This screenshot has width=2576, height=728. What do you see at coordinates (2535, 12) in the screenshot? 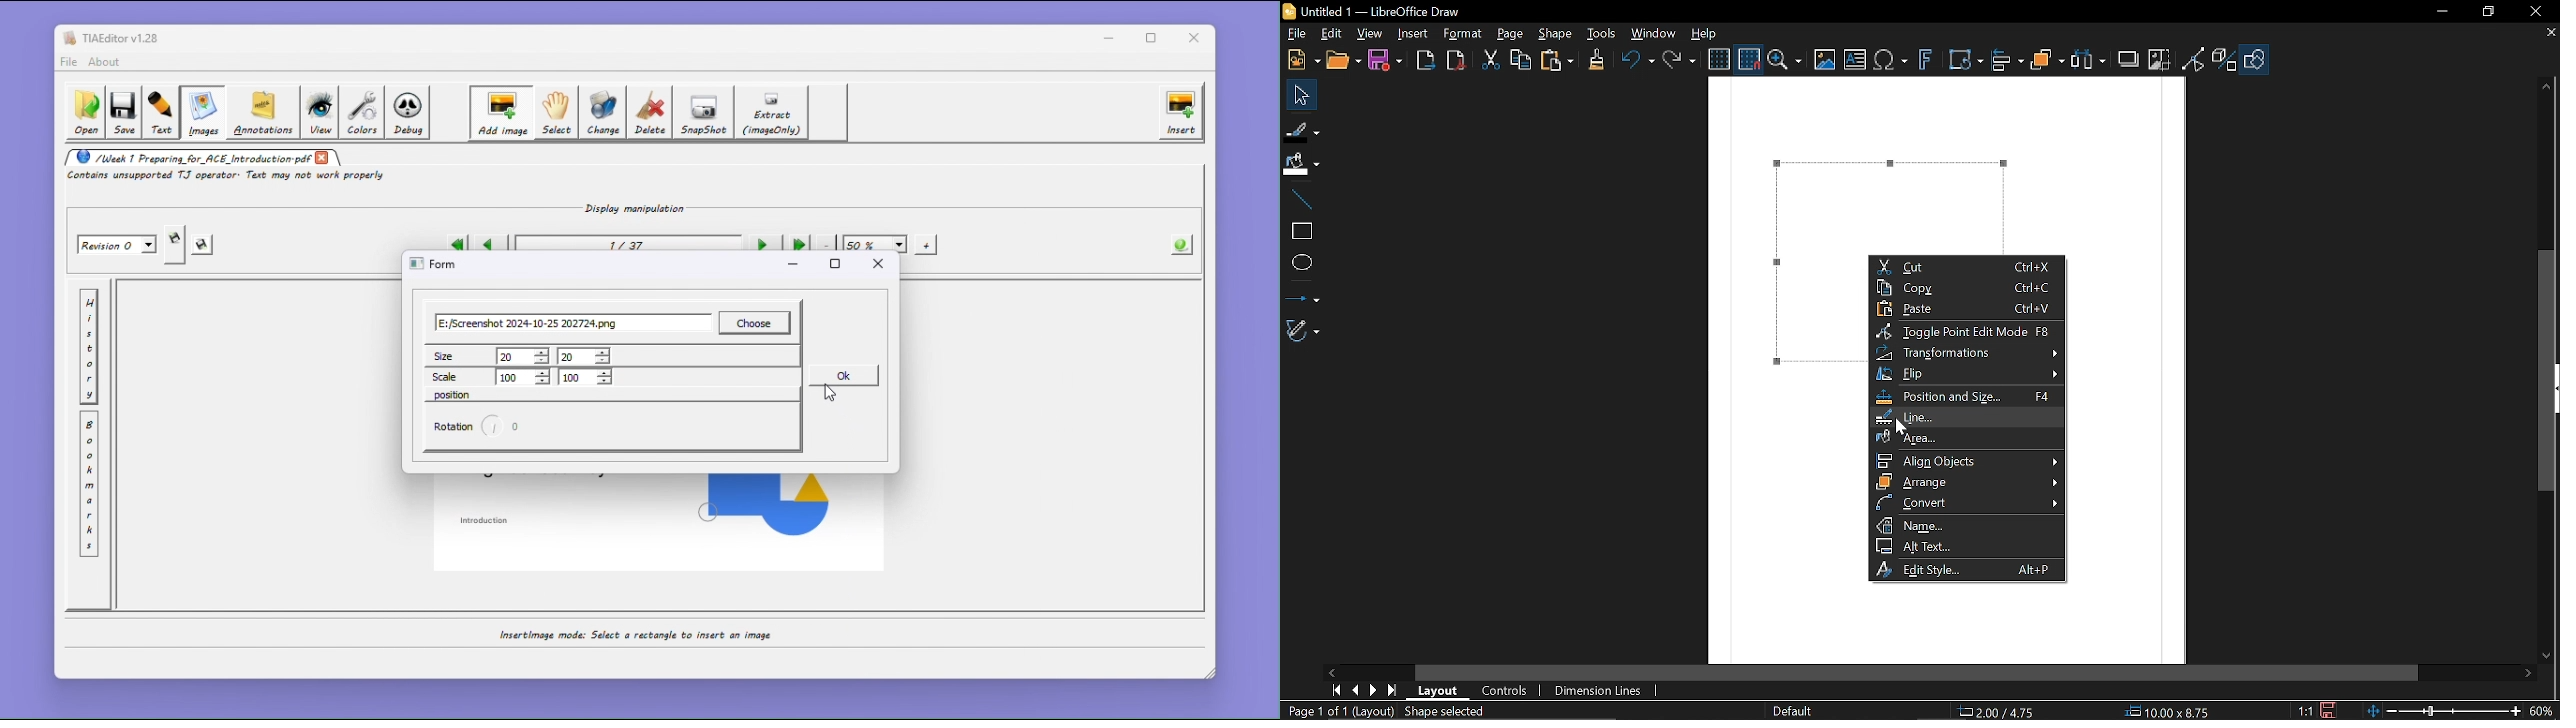
I see `close` at bounding box center [2535, 12].